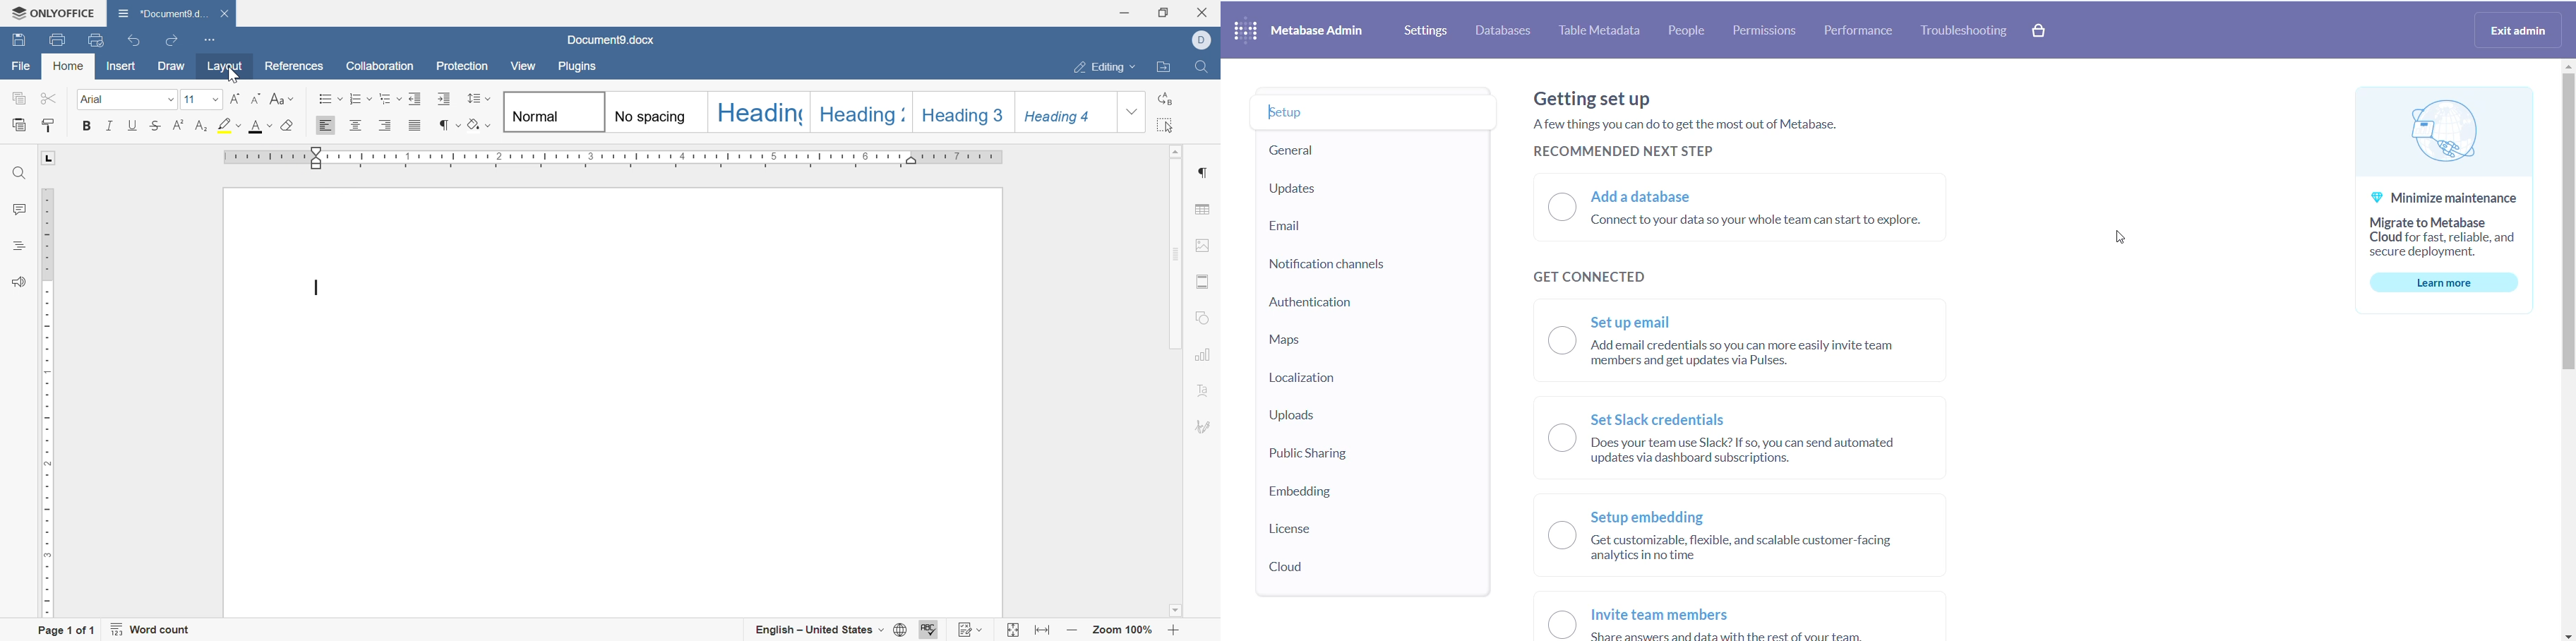 The height and width of the screenshot is (644, 2576). I want to click on cursor, so click(319, 286).